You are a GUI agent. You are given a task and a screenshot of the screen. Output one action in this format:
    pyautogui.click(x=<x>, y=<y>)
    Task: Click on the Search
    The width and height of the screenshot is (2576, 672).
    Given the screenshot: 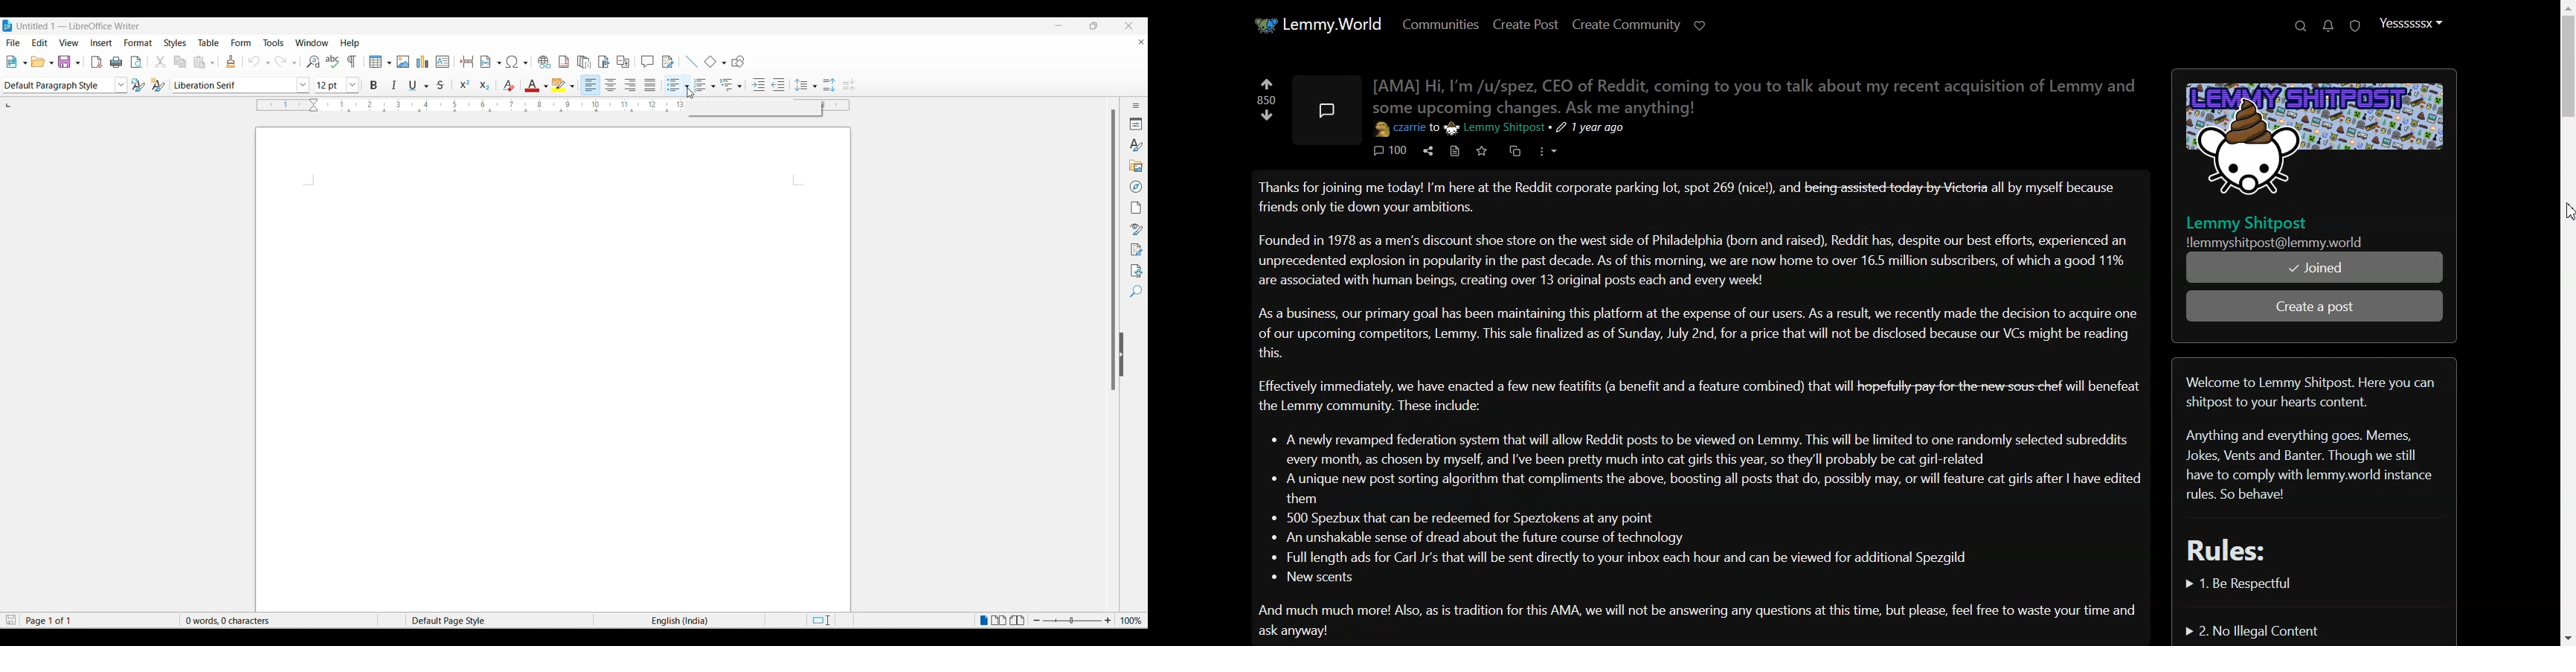 What is the action you would take?
    pyautogui.click(x=2300, y=27)
    